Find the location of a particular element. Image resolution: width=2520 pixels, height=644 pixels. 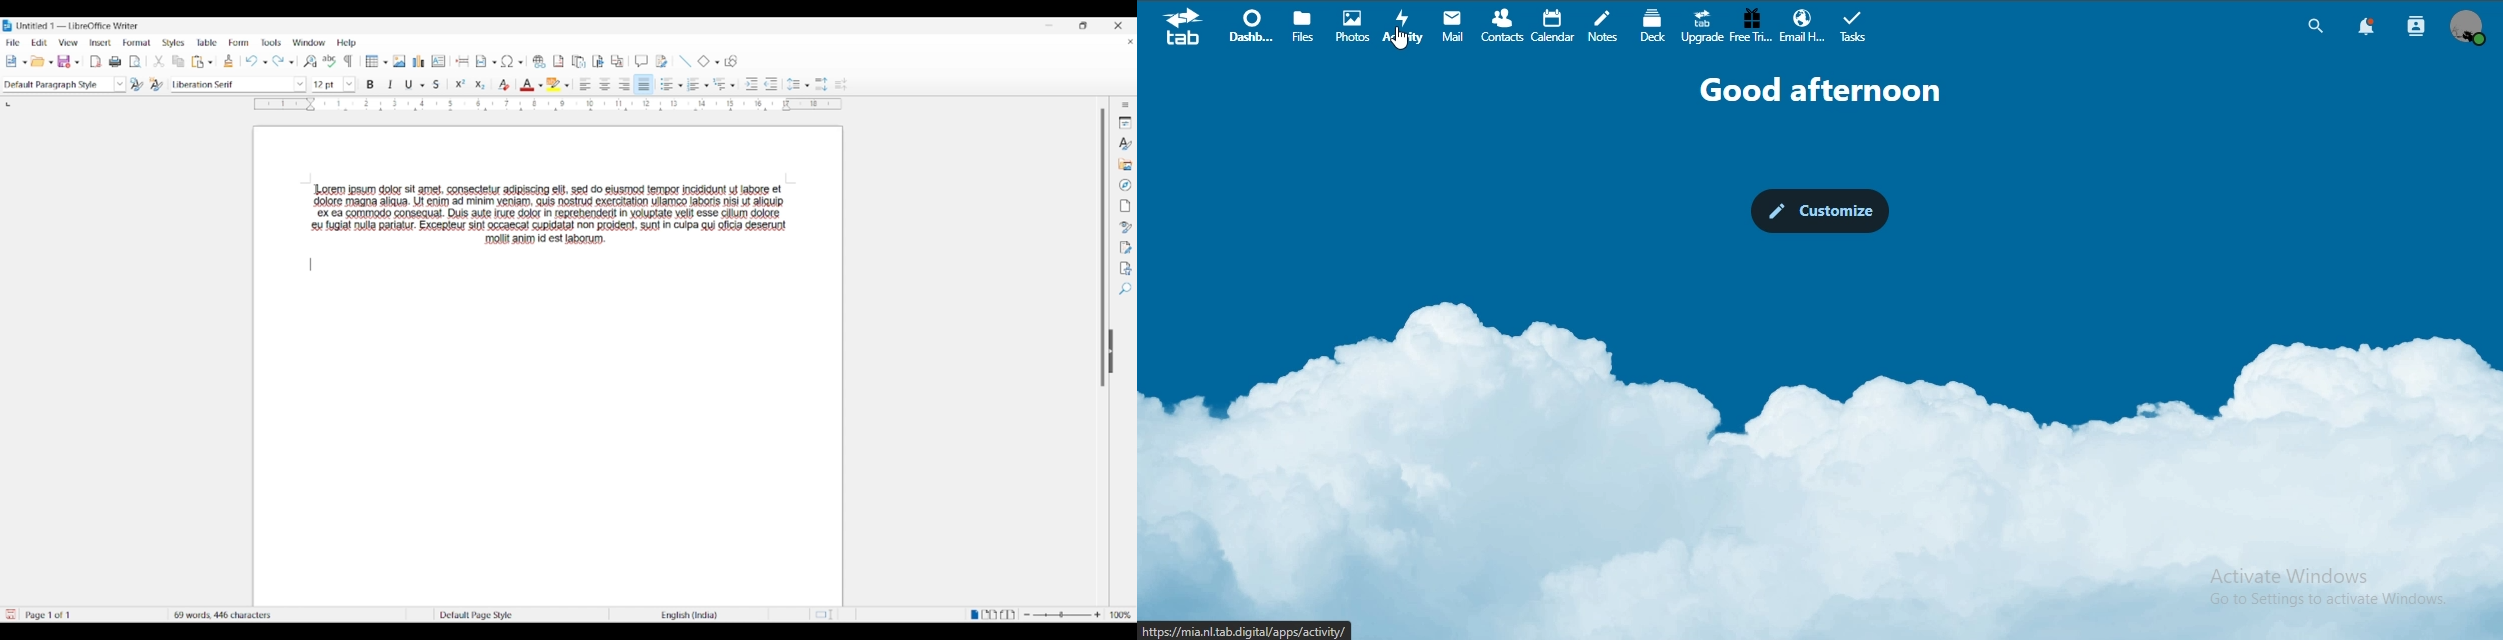

Toggle unordered list is located at coordinates (667, 84).